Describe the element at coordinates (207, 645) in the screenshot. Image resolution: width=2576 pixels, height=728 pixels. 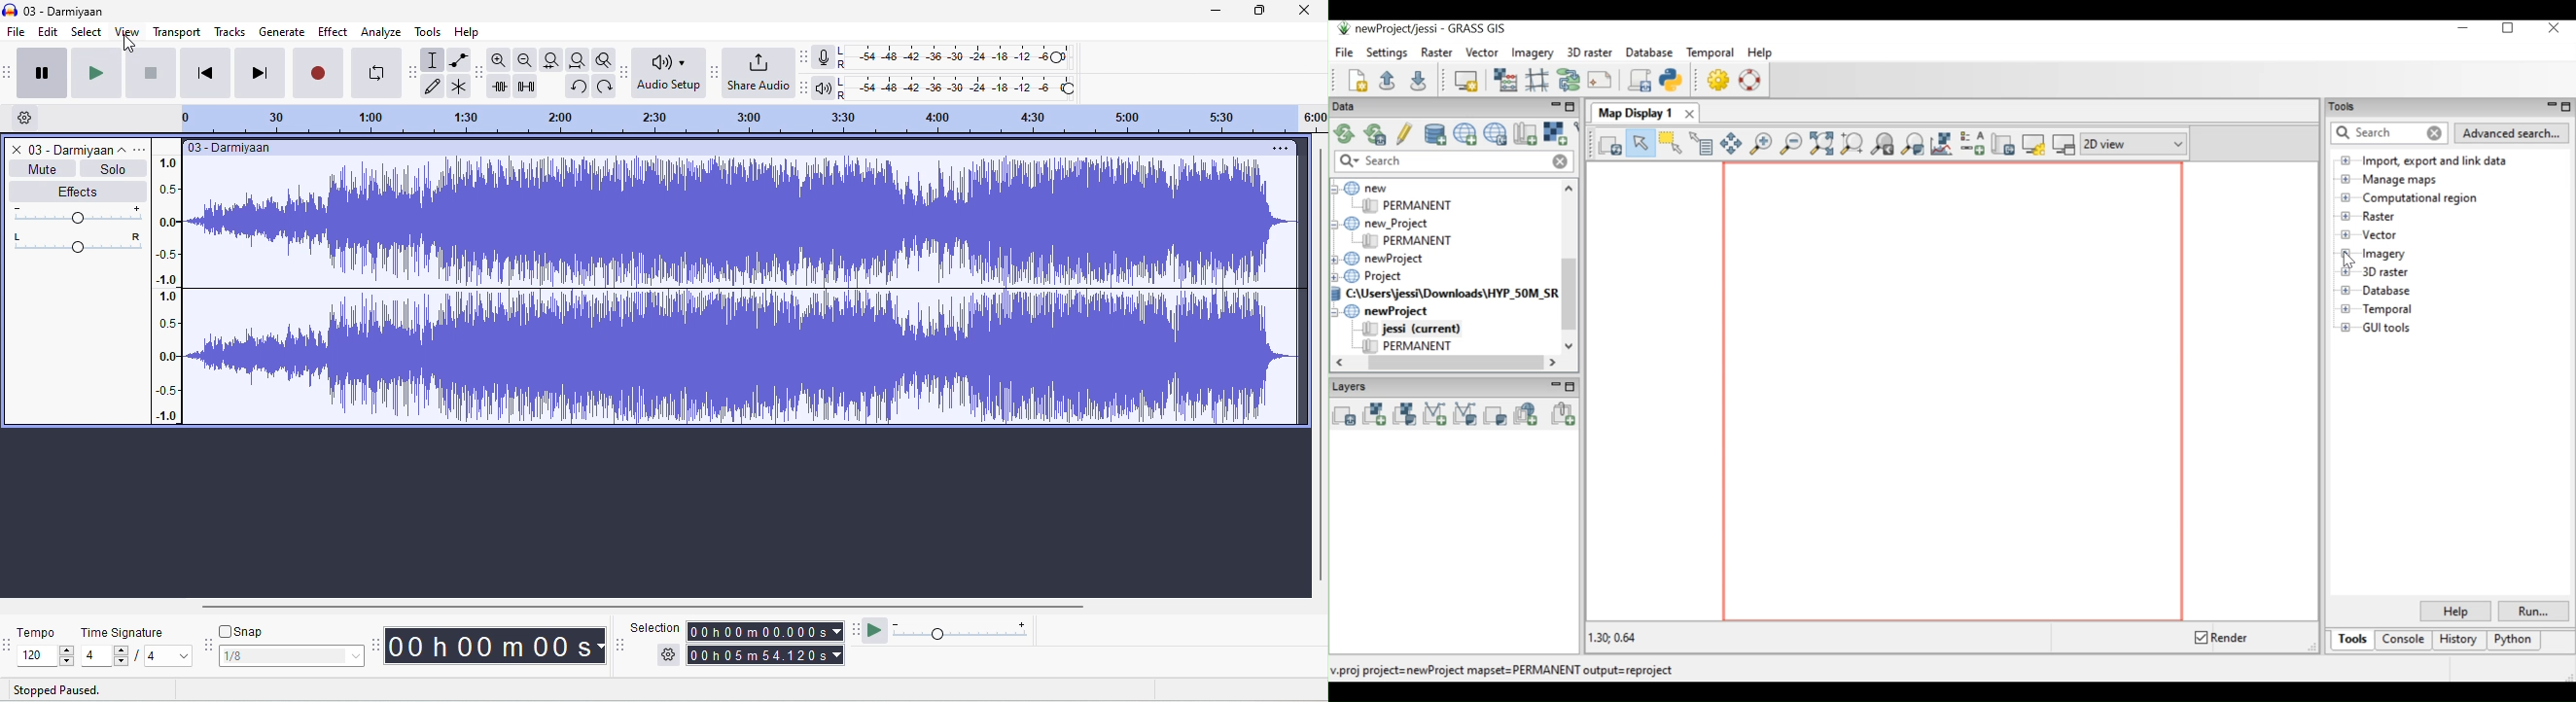
I see `snap toolbar` at that location.